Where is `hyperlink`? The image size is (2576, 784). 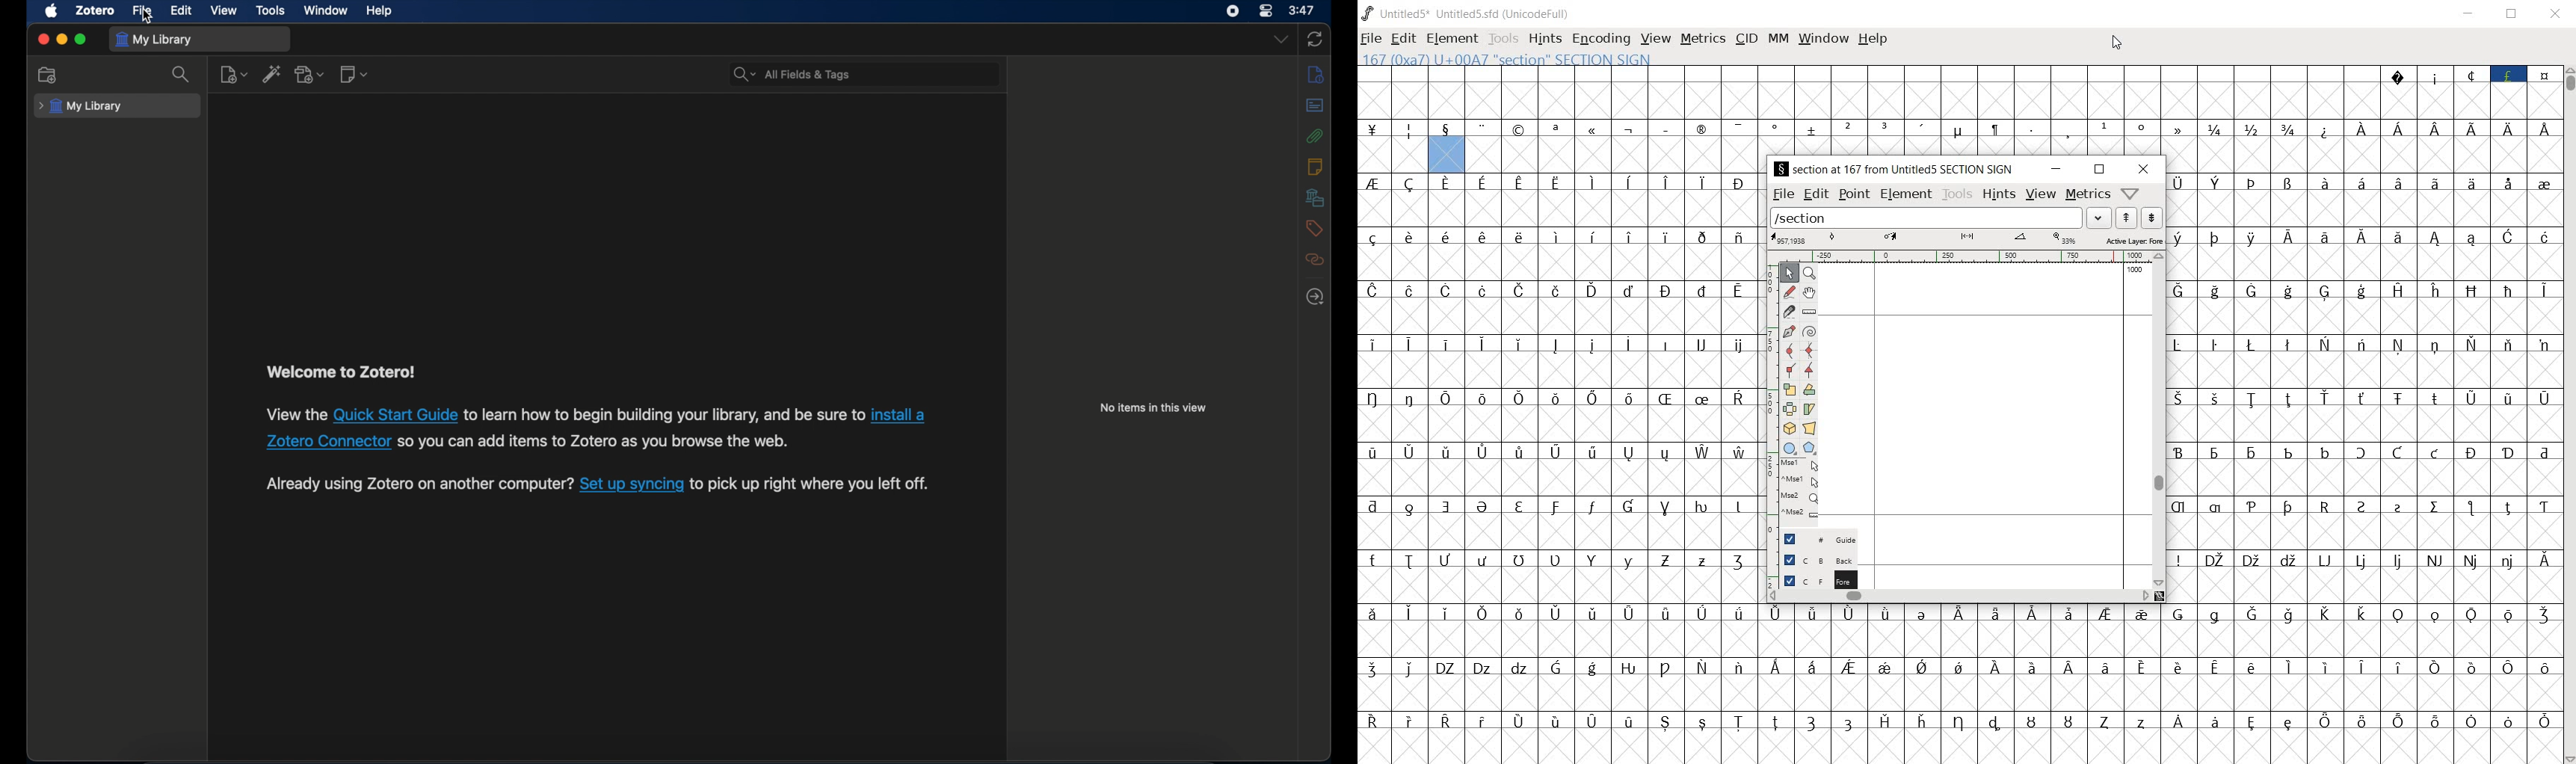
hyperlink is located at coordinates (328, 444).